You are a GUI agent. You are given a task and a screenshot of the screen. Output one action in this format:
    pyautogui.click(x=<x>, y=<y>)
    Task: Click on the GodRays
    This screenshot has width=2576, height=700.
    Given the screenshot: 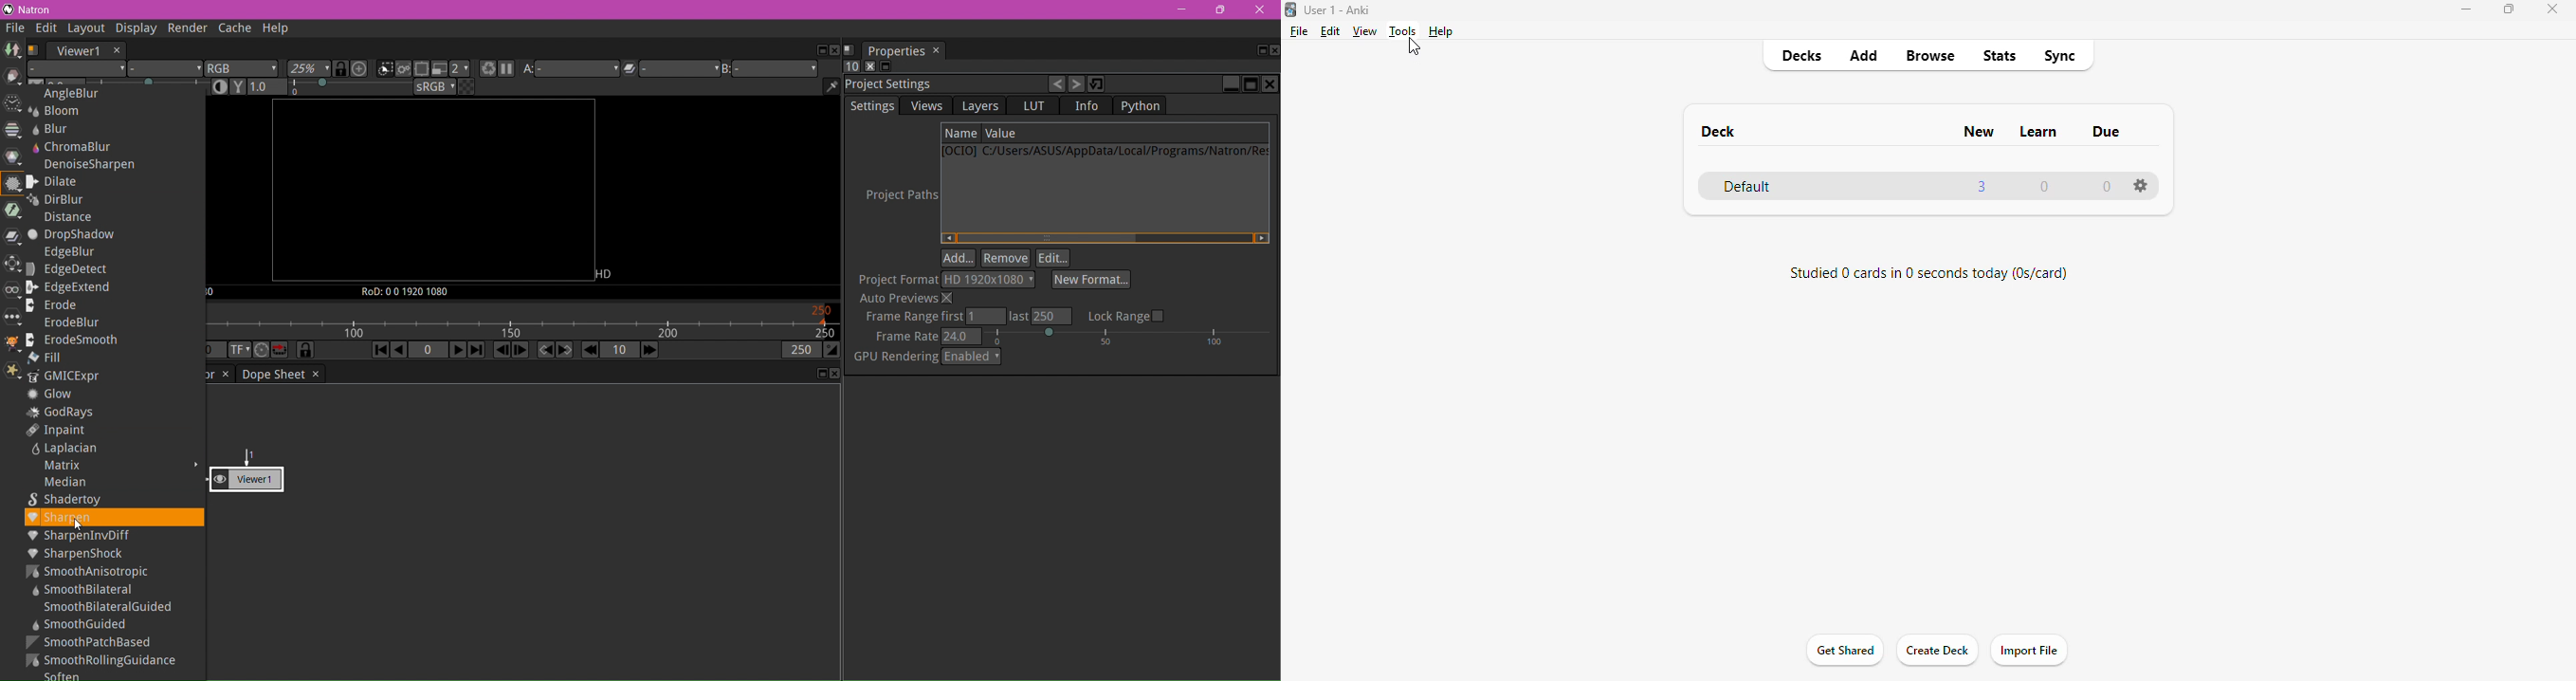 What is the action you would take?
    pyautogui.click(x=62, y=413)
    